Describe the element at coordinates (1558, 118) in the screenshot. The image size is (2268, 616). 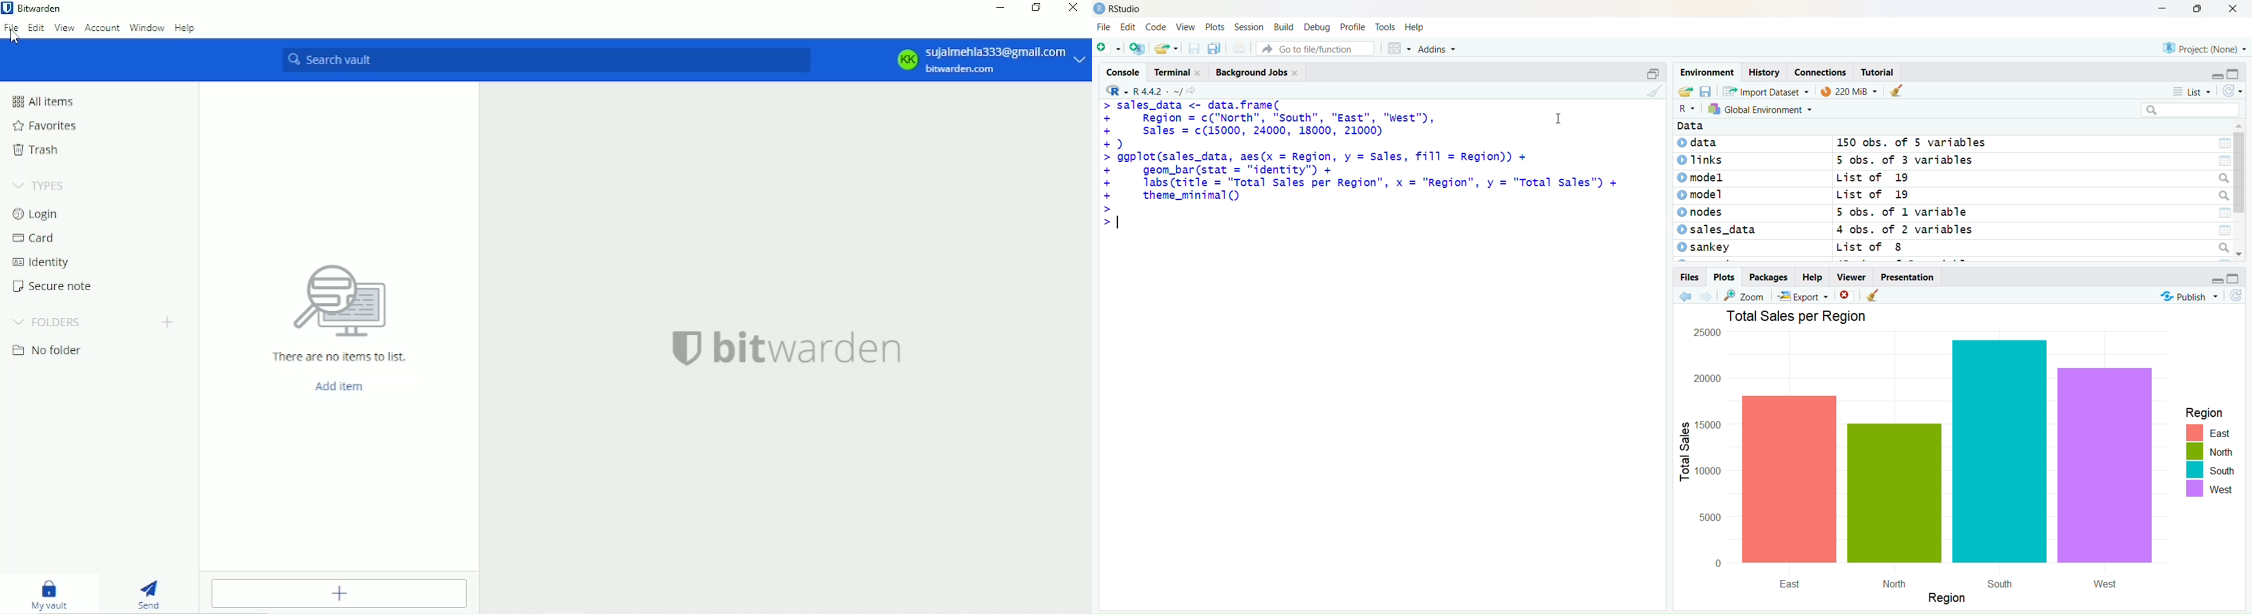
I see `cursor` at that location.